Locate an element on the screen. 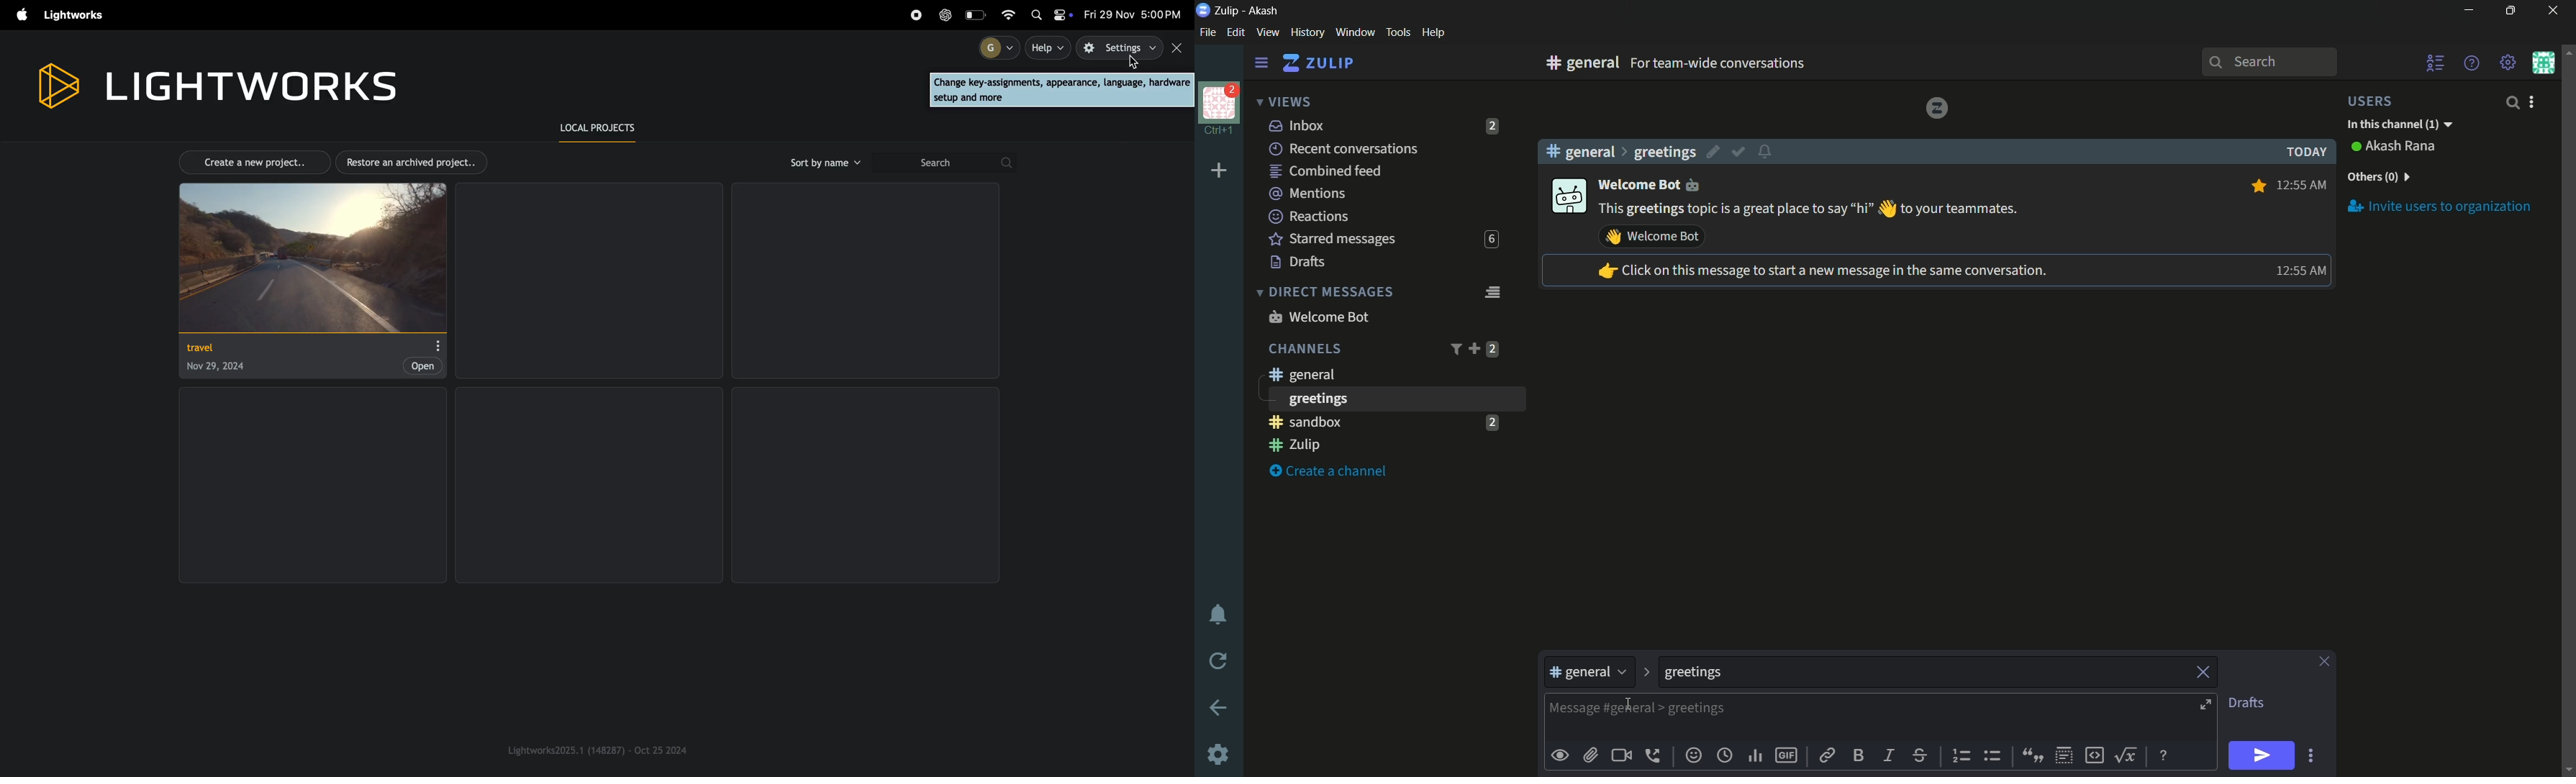 This screenshot has height=784, width=2576. users is located at coordinates (2379, 101).